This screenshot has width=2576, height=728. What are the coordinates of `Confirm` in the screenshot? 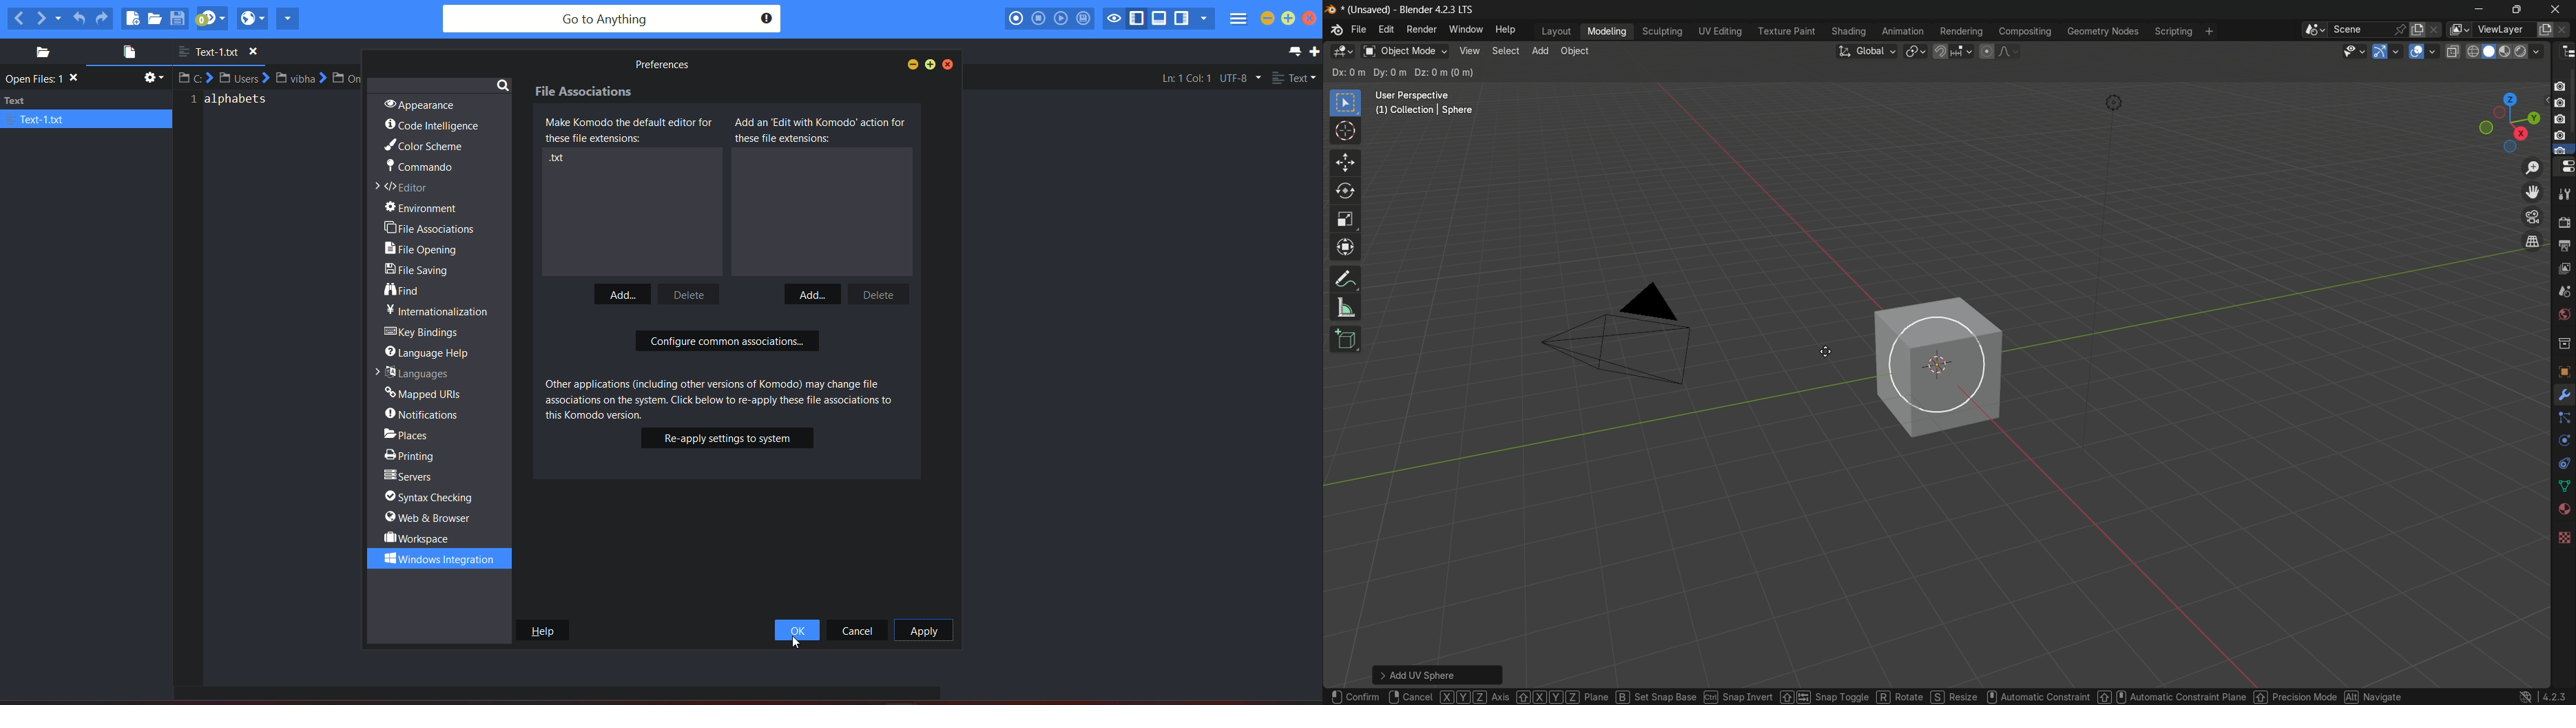 It's located at (1354, 697).